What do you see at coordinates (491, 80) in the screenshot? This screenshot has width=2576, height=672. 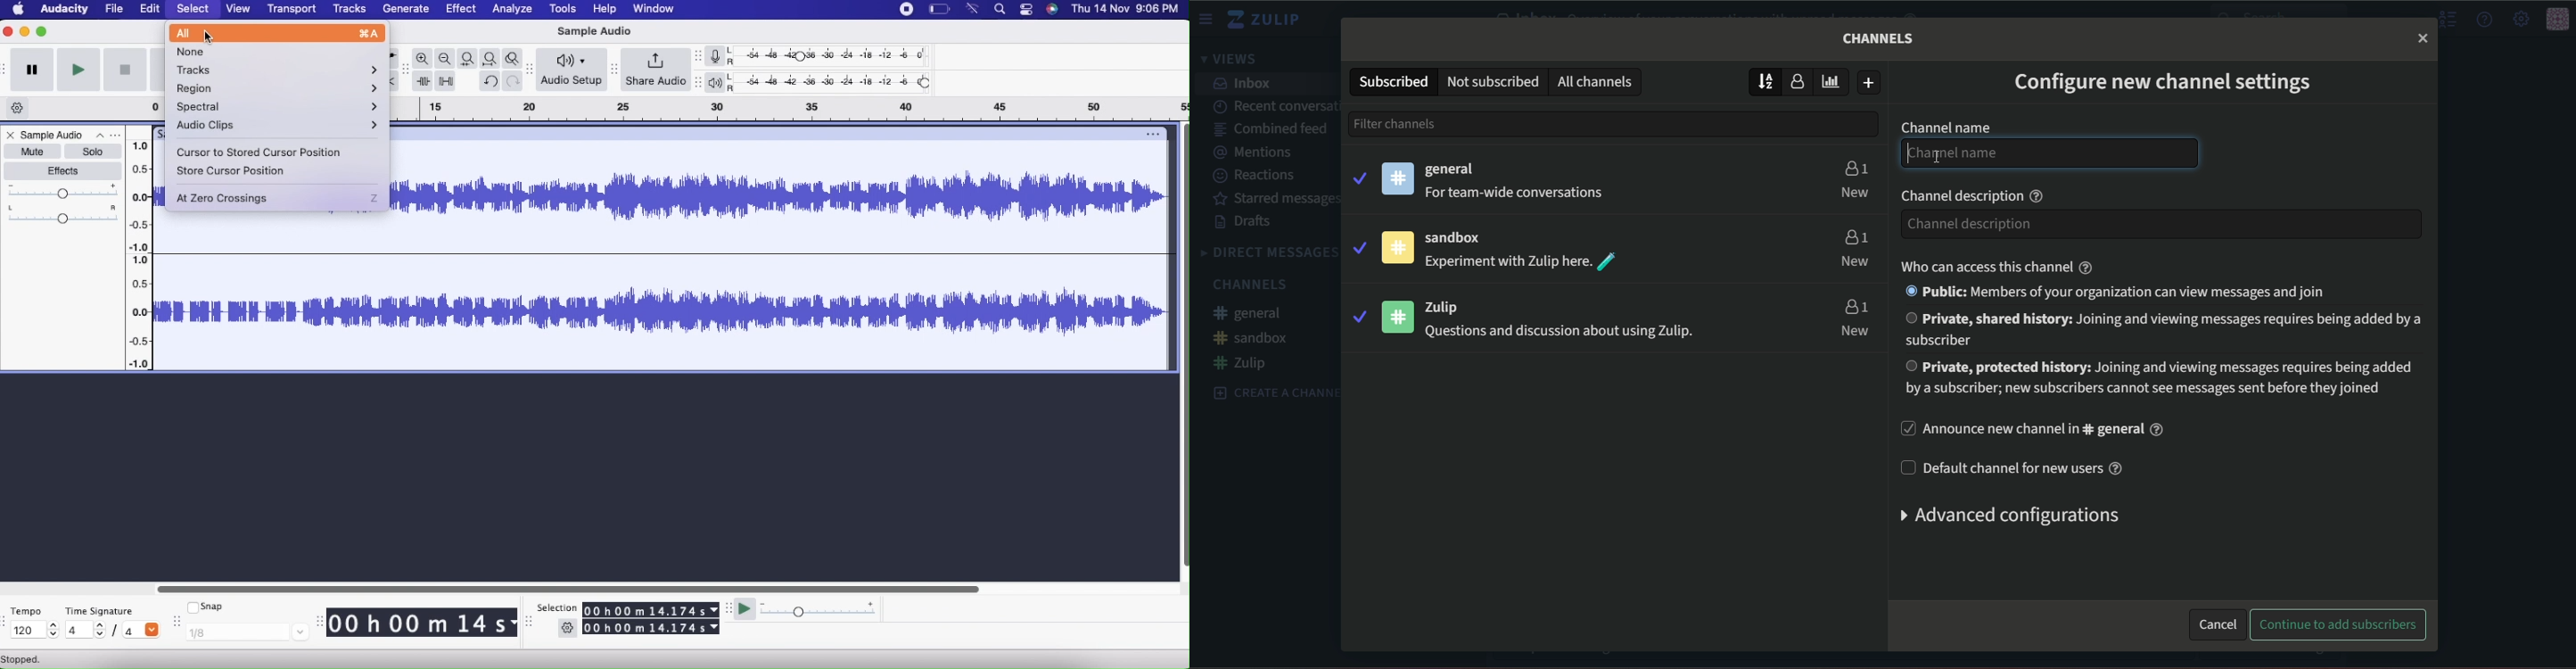 I see `Undo` at bounding box center [491, 80].